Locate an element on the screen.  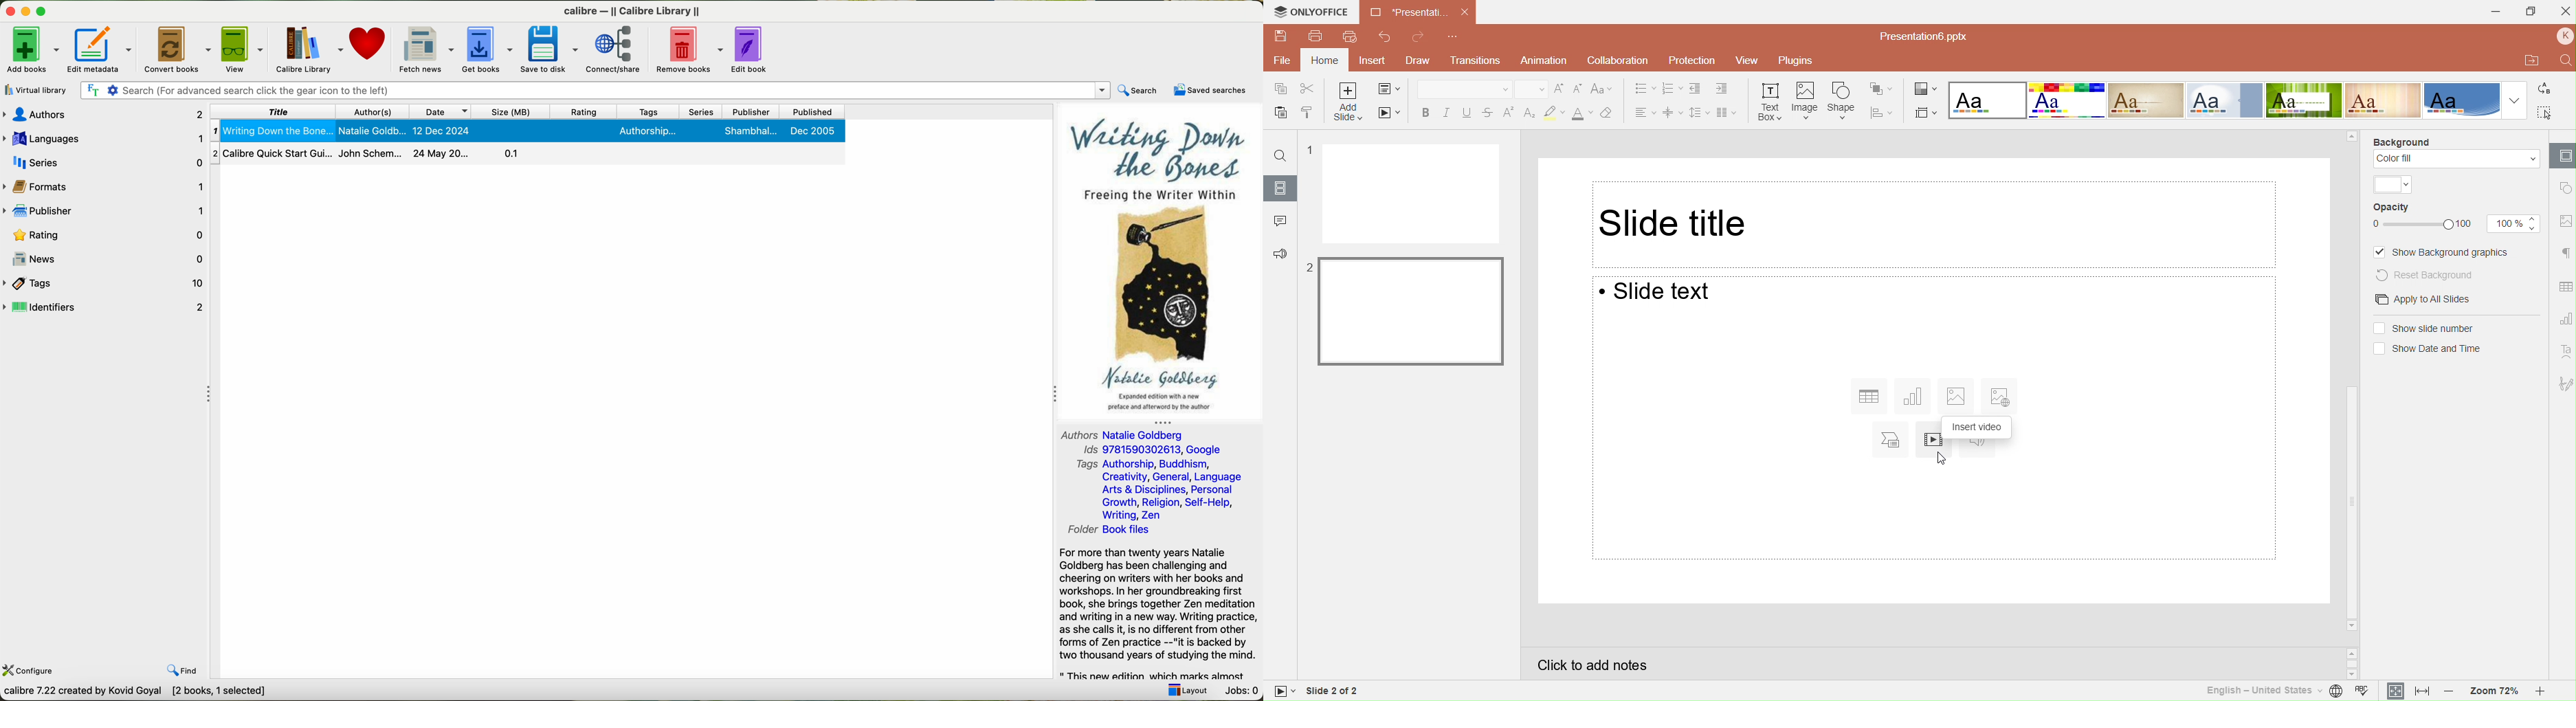
Clear style is located at coordinates (1554, 111).